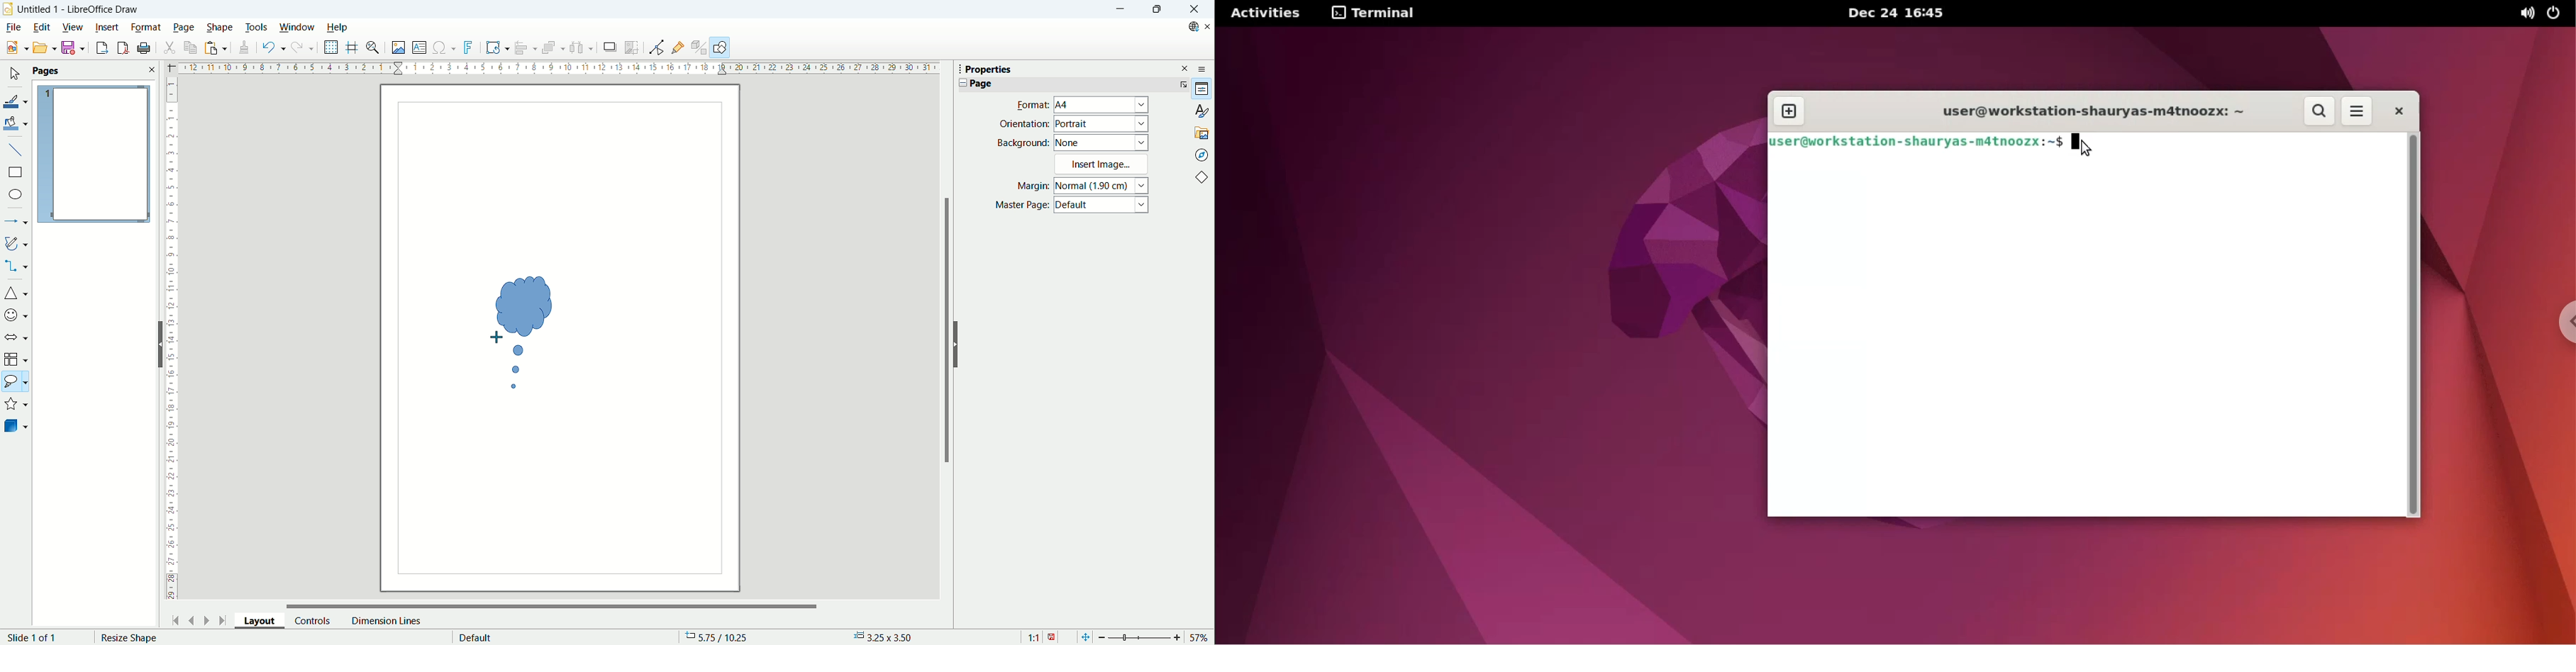  I want to click on arrange, so click(556, 49).